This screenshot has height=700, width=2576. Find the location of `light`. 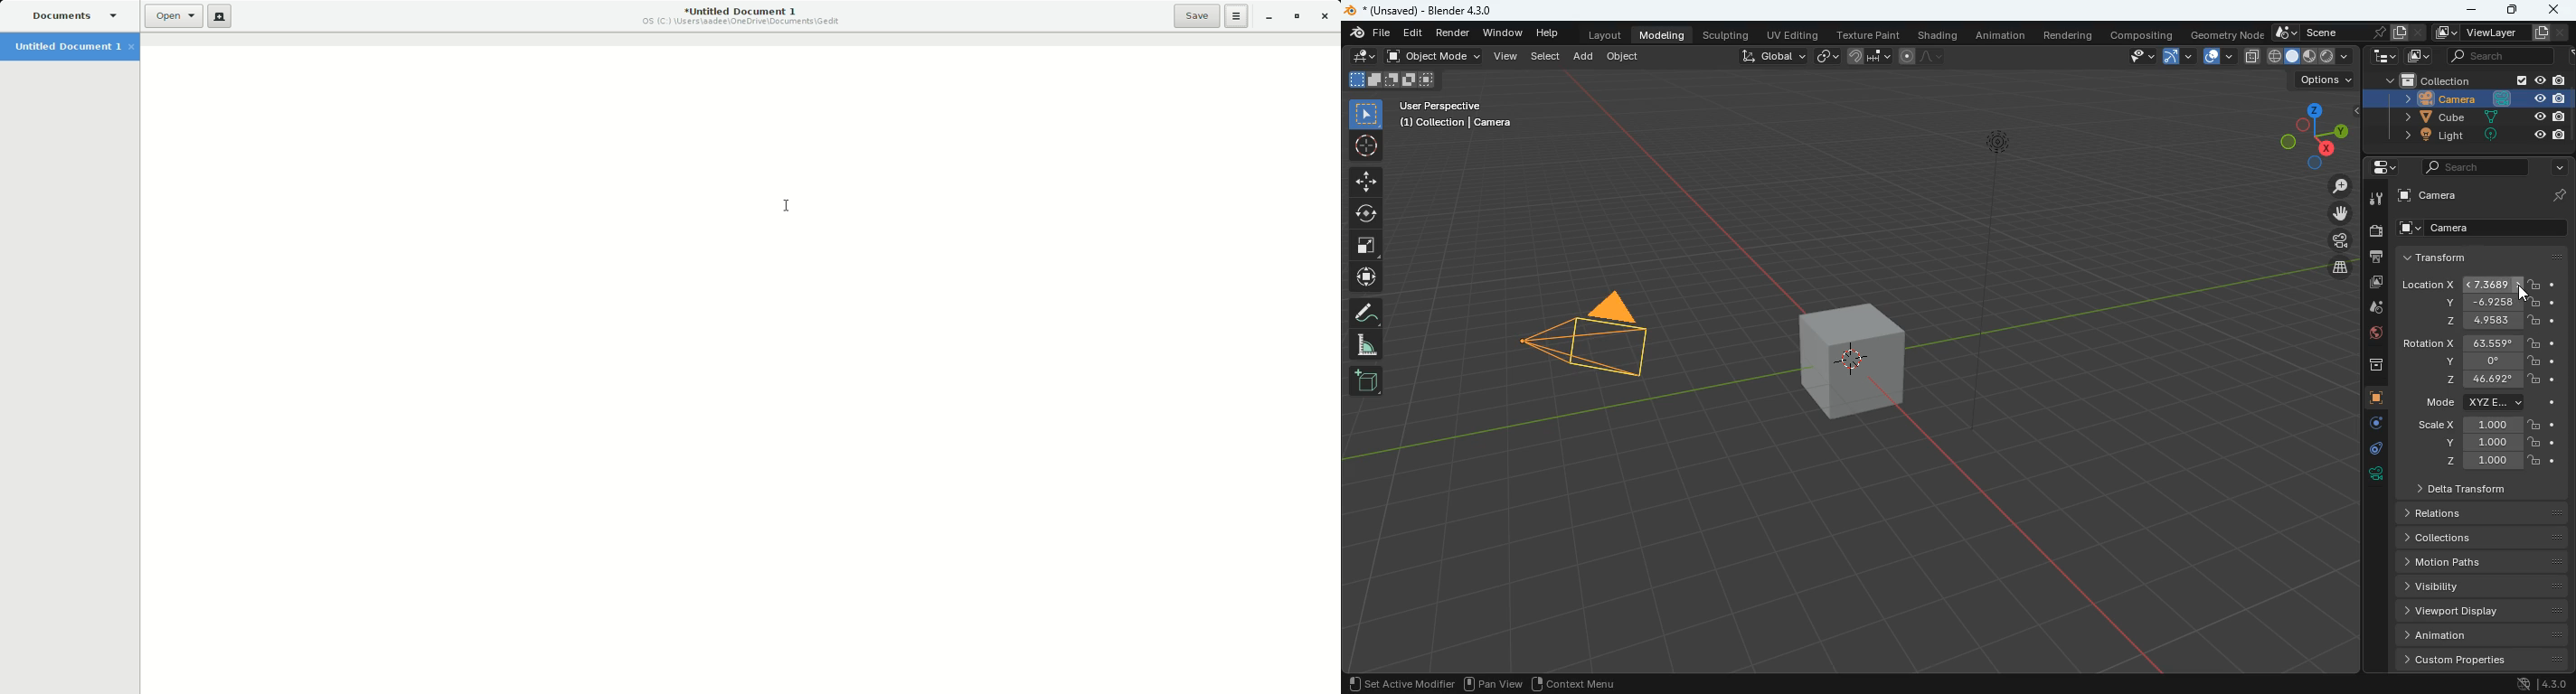

light is located at coordinates (2478, 136).